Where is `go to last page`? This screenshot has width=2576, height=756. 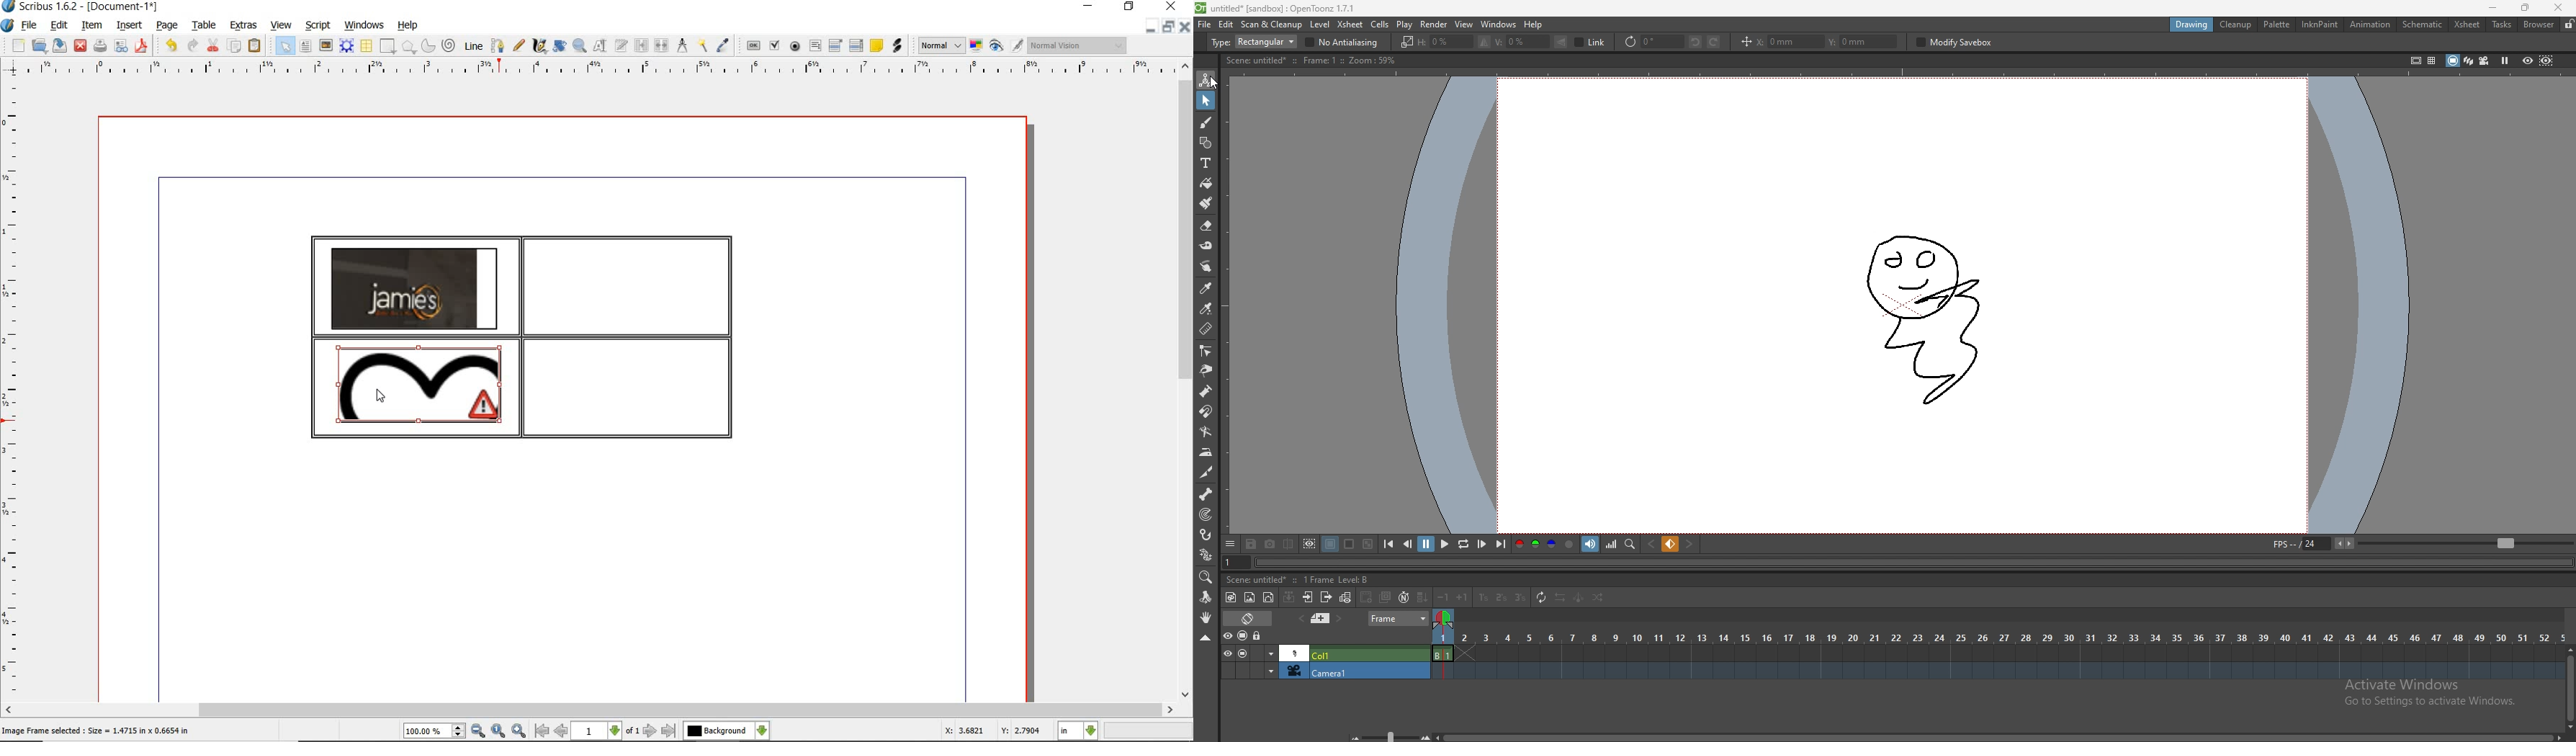 go to last page is located at coordinates (670, 731).